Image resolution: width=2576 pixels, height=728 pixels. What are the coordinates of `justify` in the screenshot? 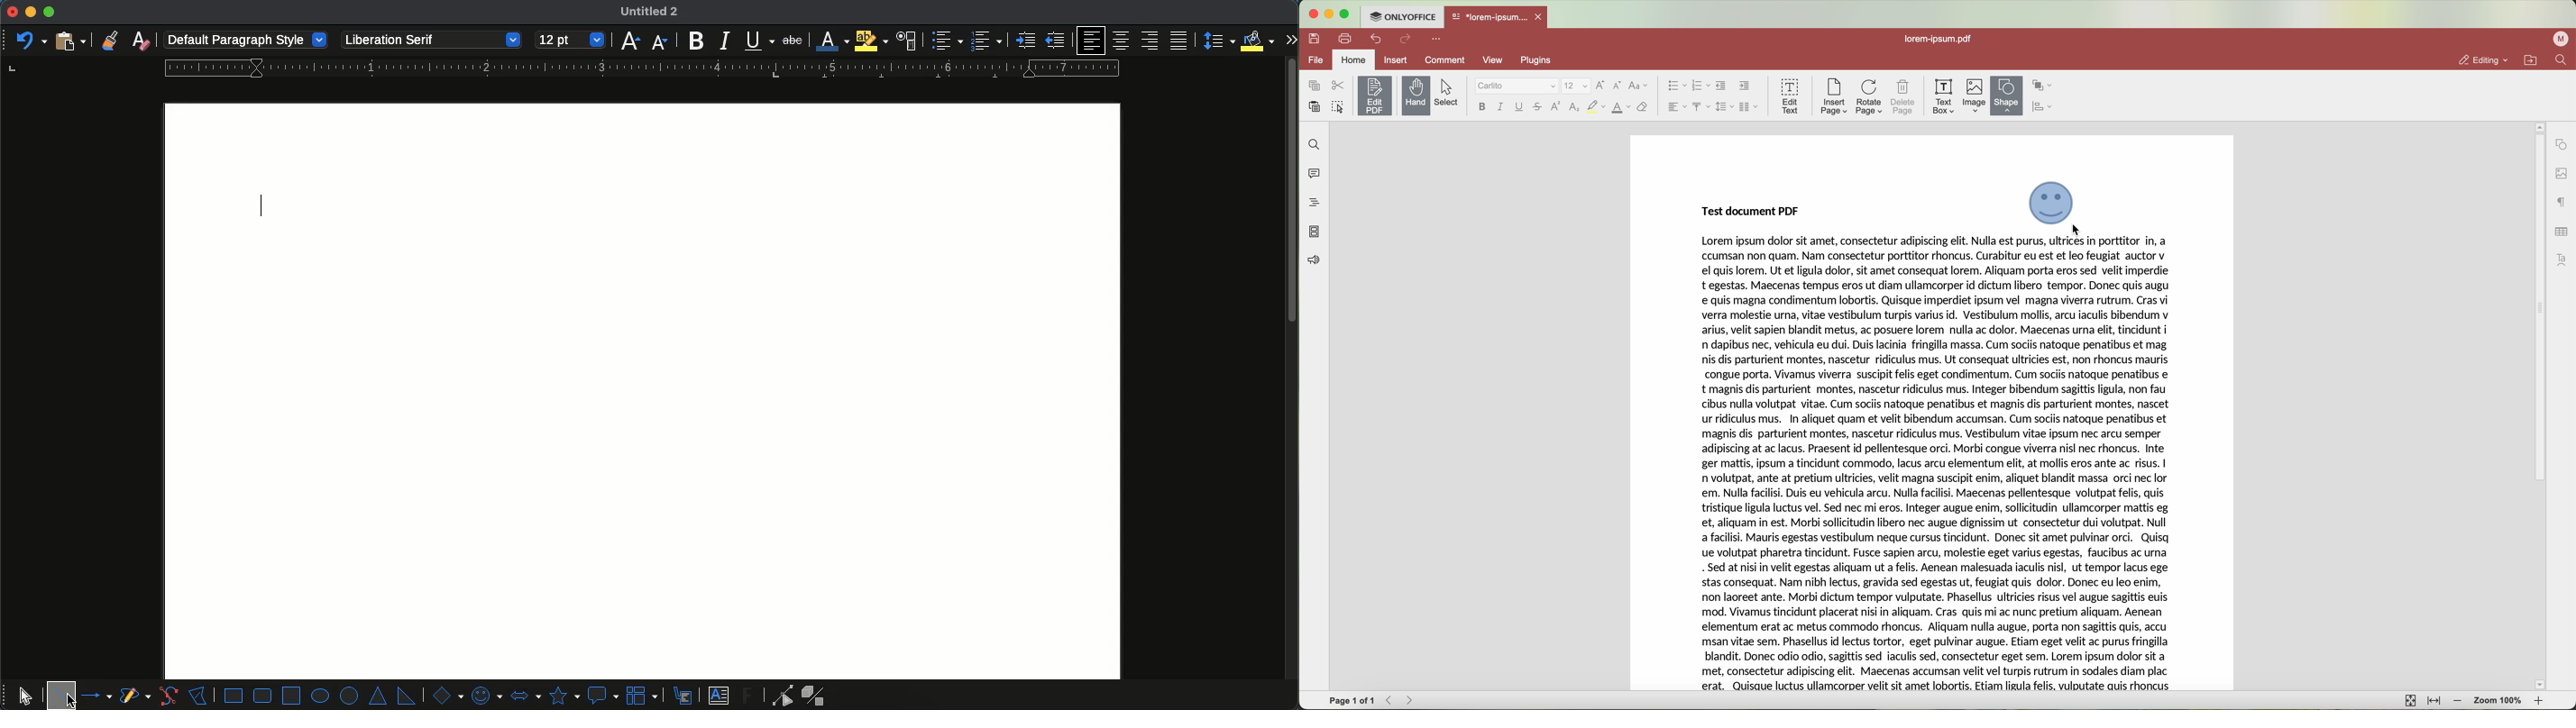 It's located at (1180, 40).